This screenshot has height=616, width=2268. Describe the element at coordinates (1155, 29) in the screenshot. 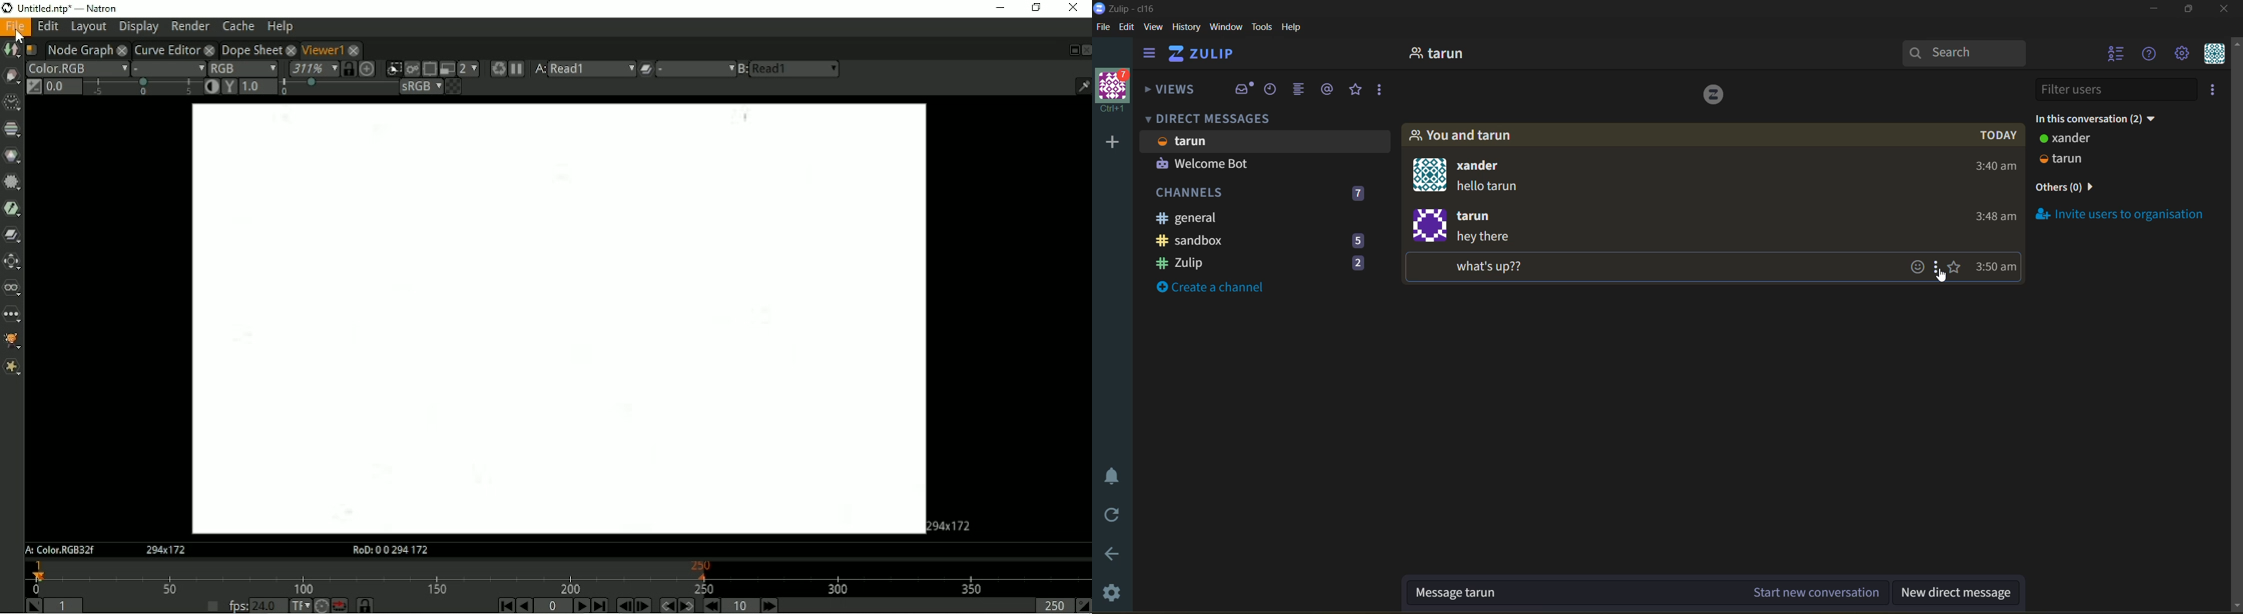

I see `view` at that location.